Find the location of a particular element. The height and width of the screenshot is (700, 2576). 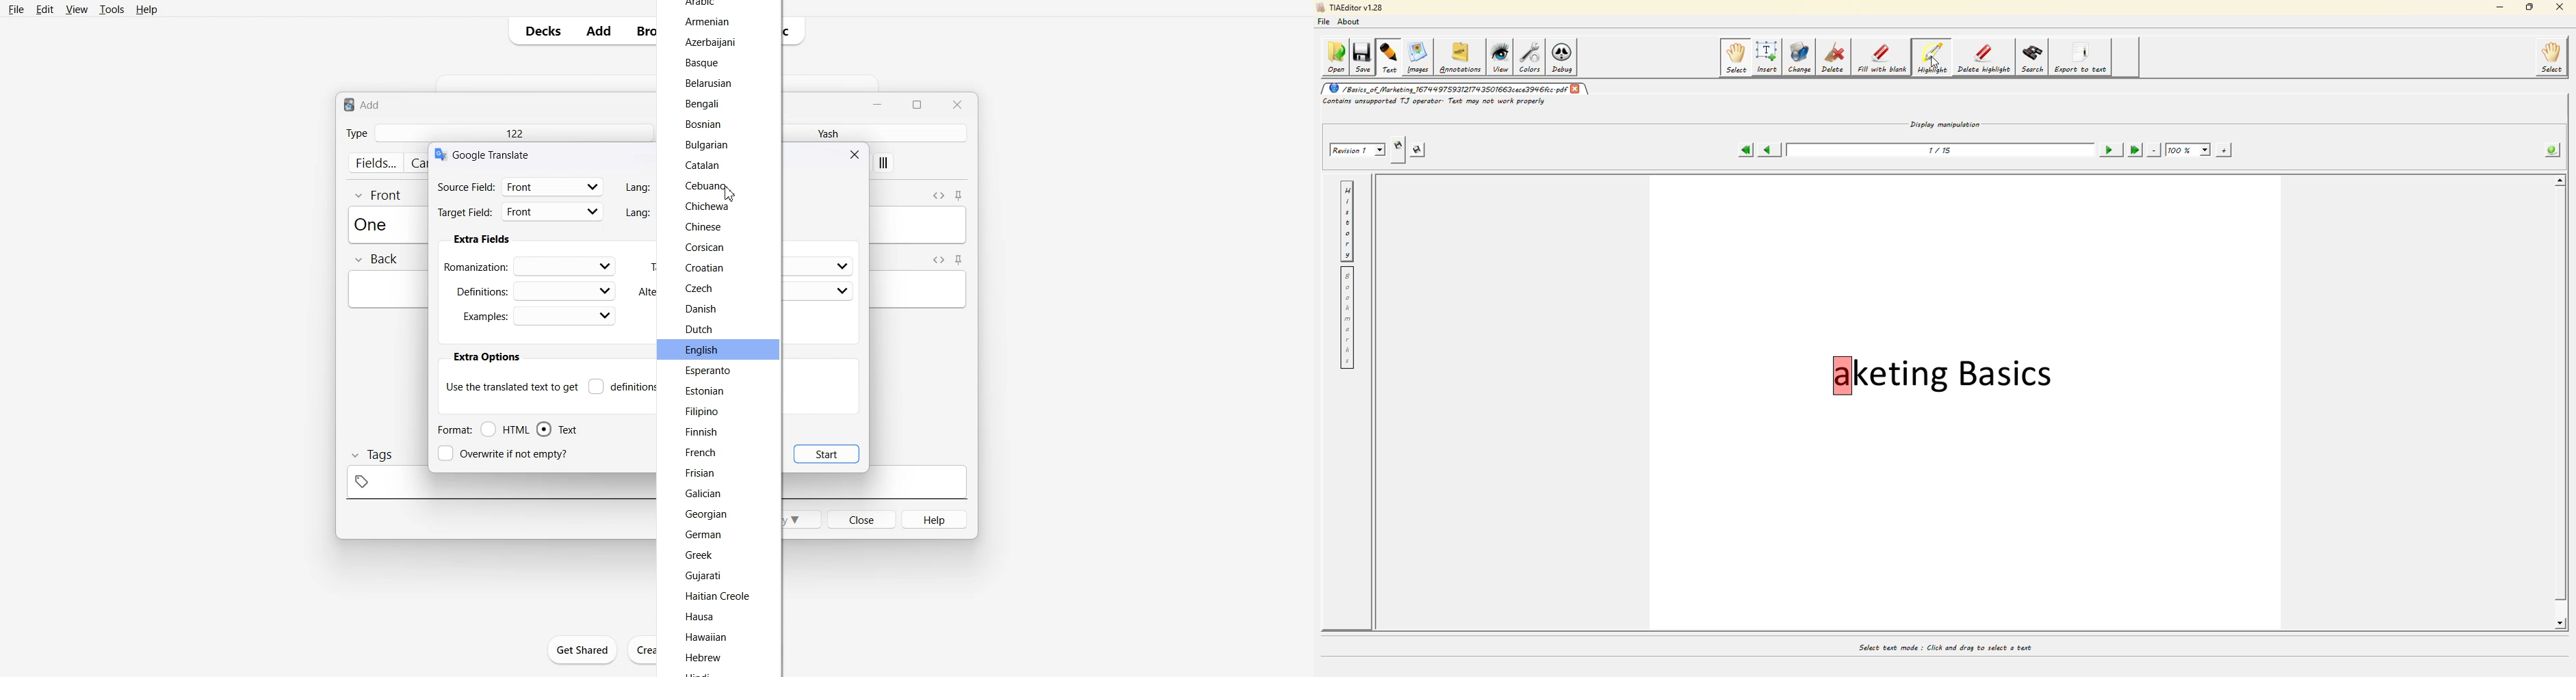

Definations is located at coordinates (534, 290).